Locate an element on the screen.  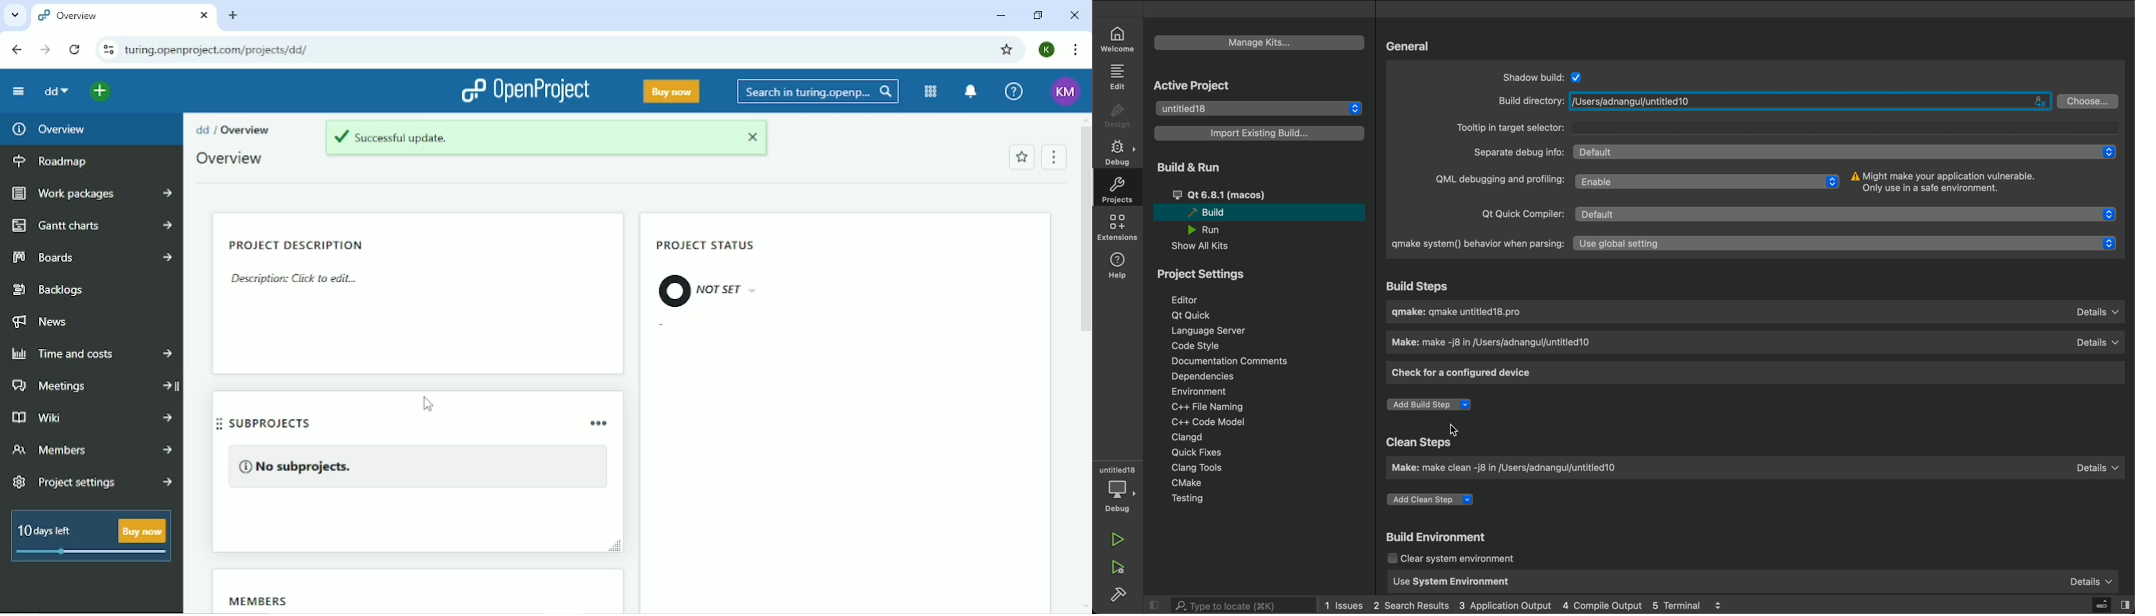
Overview is located at coordinates (49, 128).